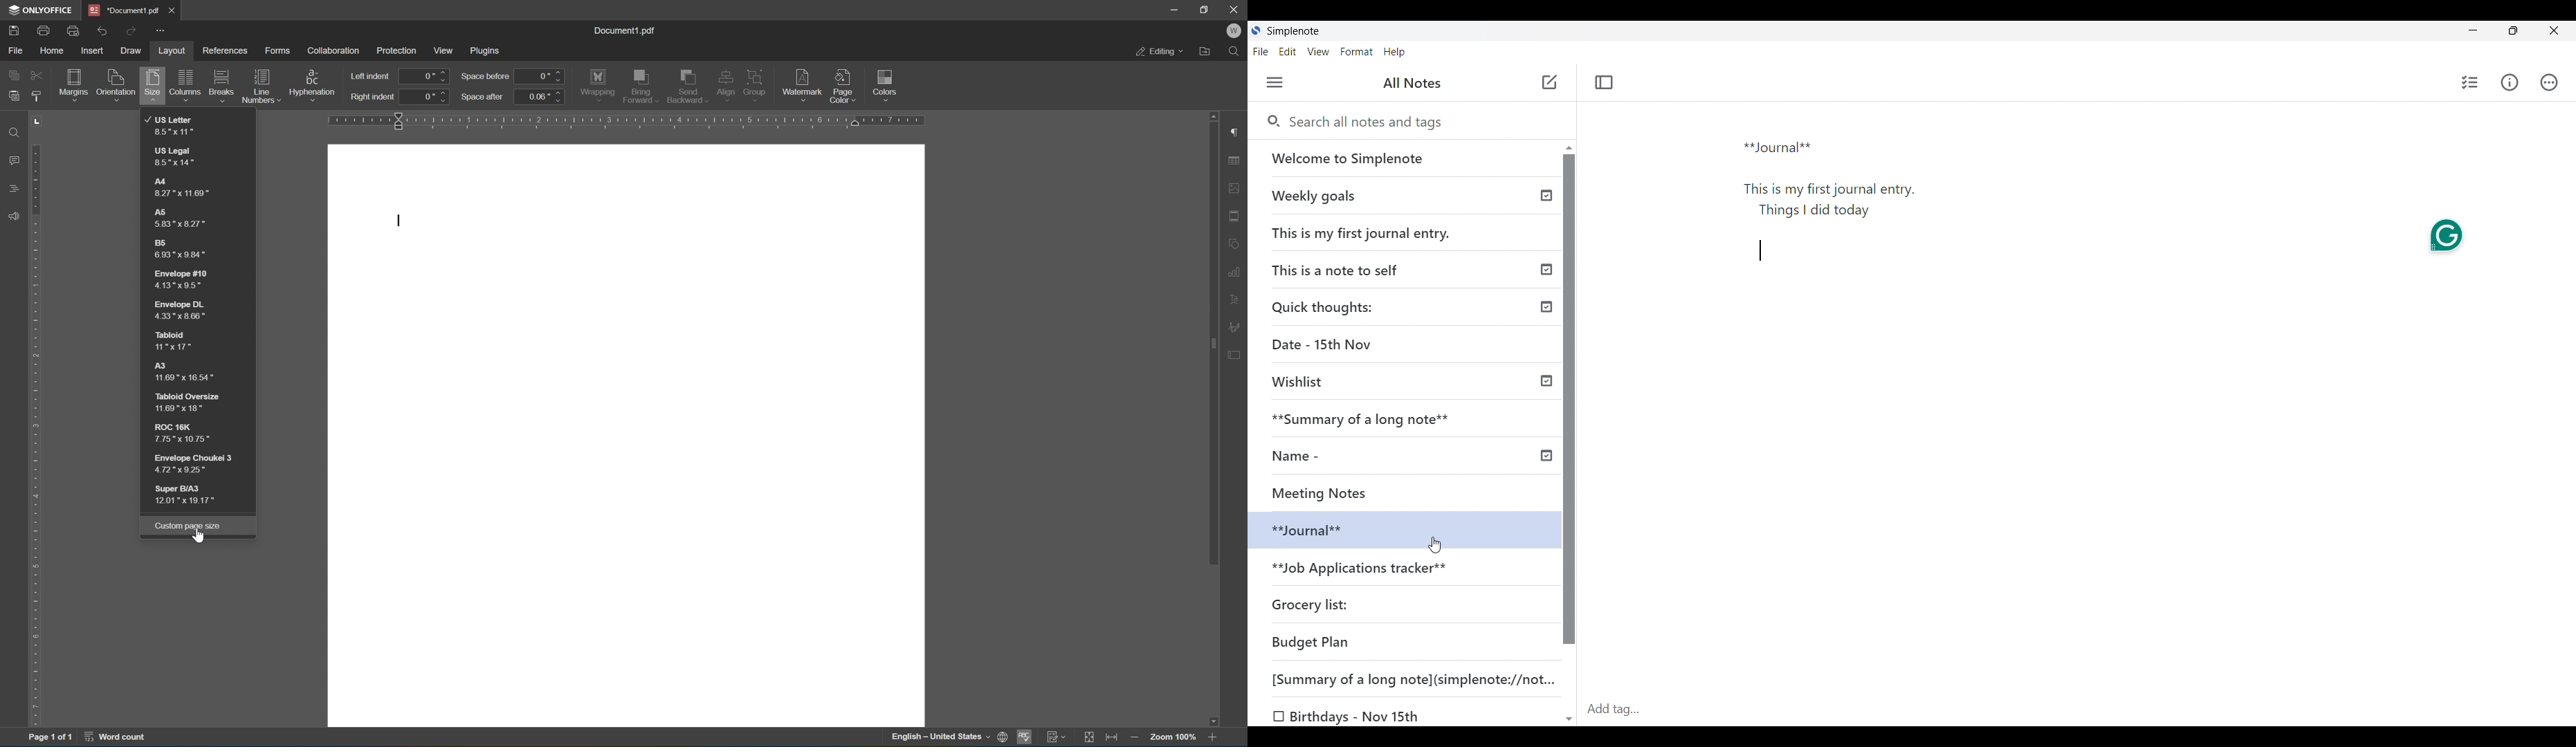 The height and width of the screenshot is (756, 2576). I want to click on Existing text in current note, so click(1838, 205).